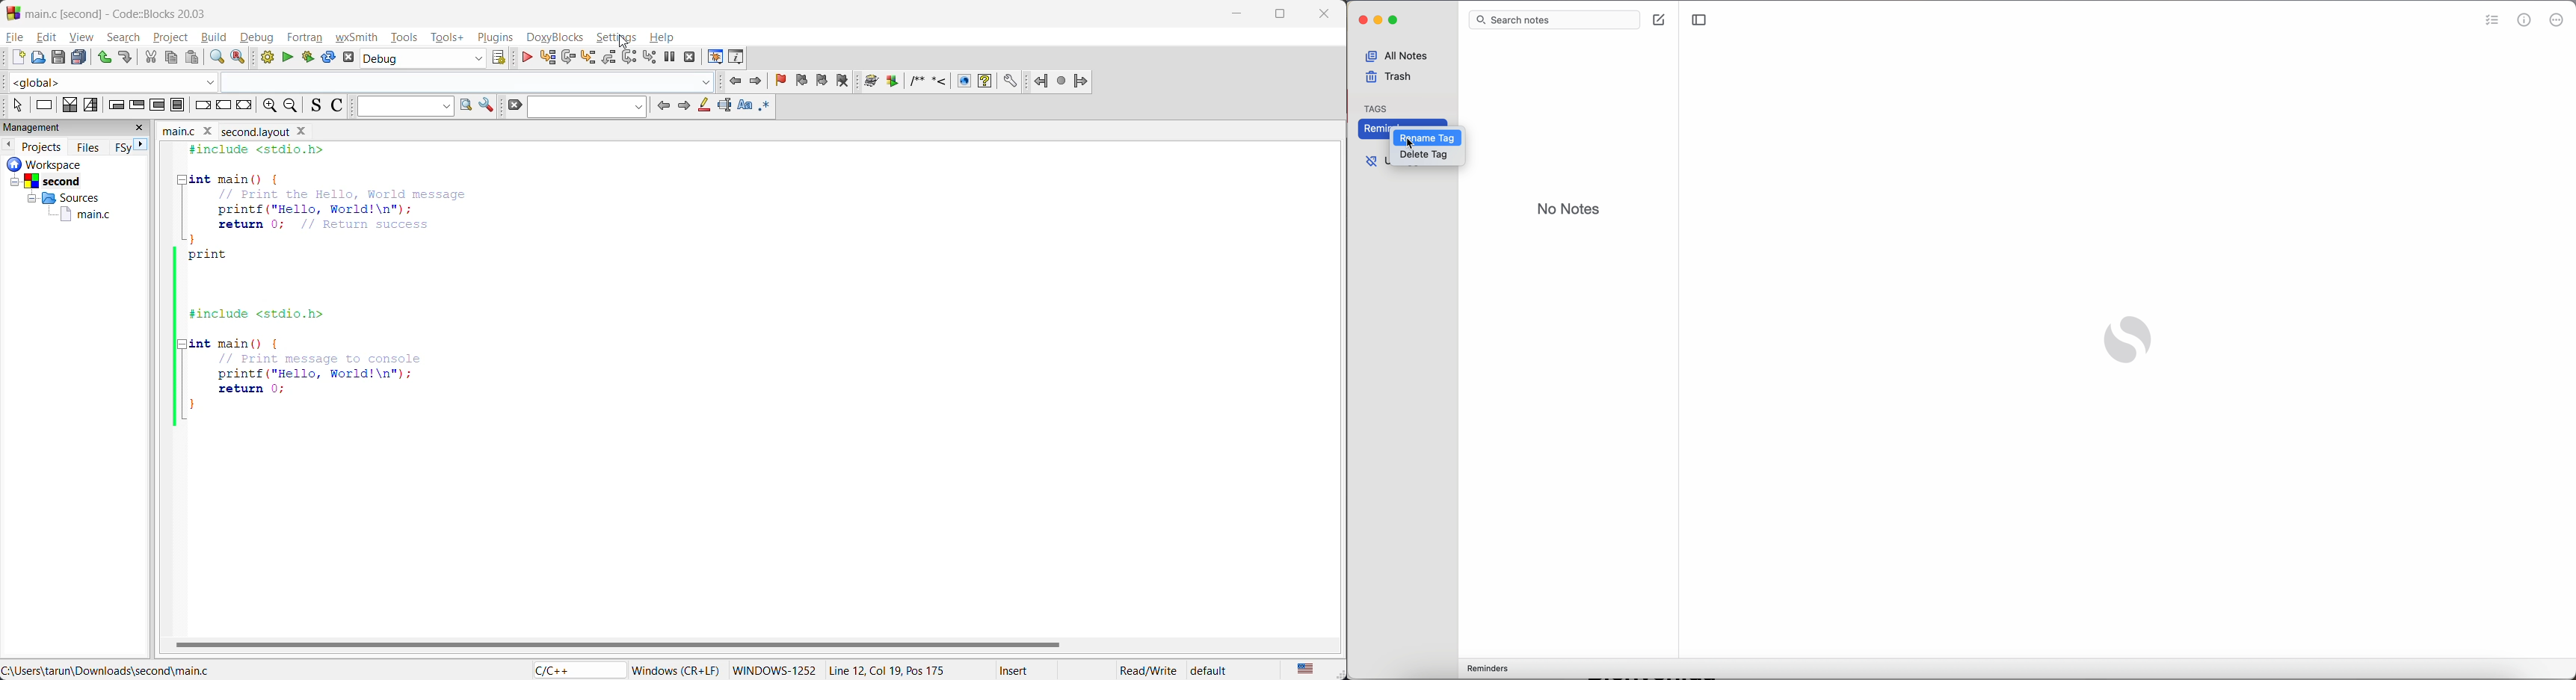 Image resolution: width=2576 pixels, height=700 pixels. Describe the element at coordinates (114, 670) in the screenshot. I see `file location` at that location.